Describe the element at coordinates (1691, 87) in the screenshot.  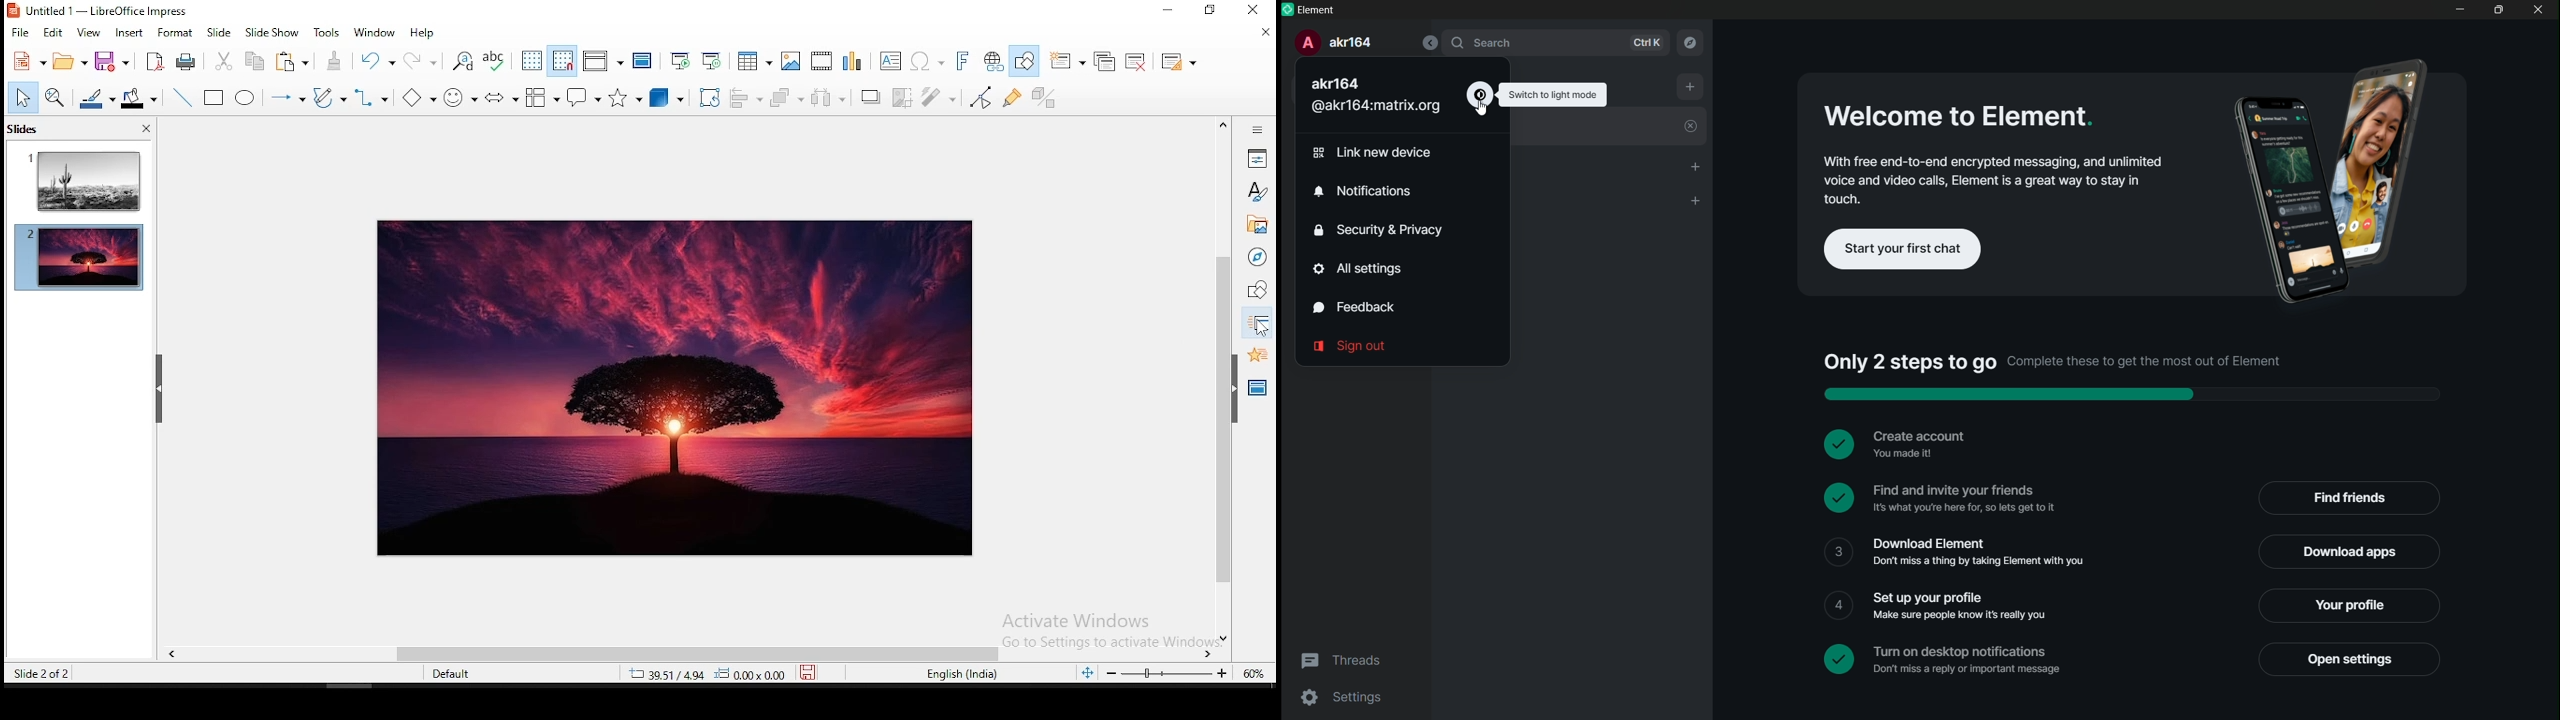
I see `add` at that location.